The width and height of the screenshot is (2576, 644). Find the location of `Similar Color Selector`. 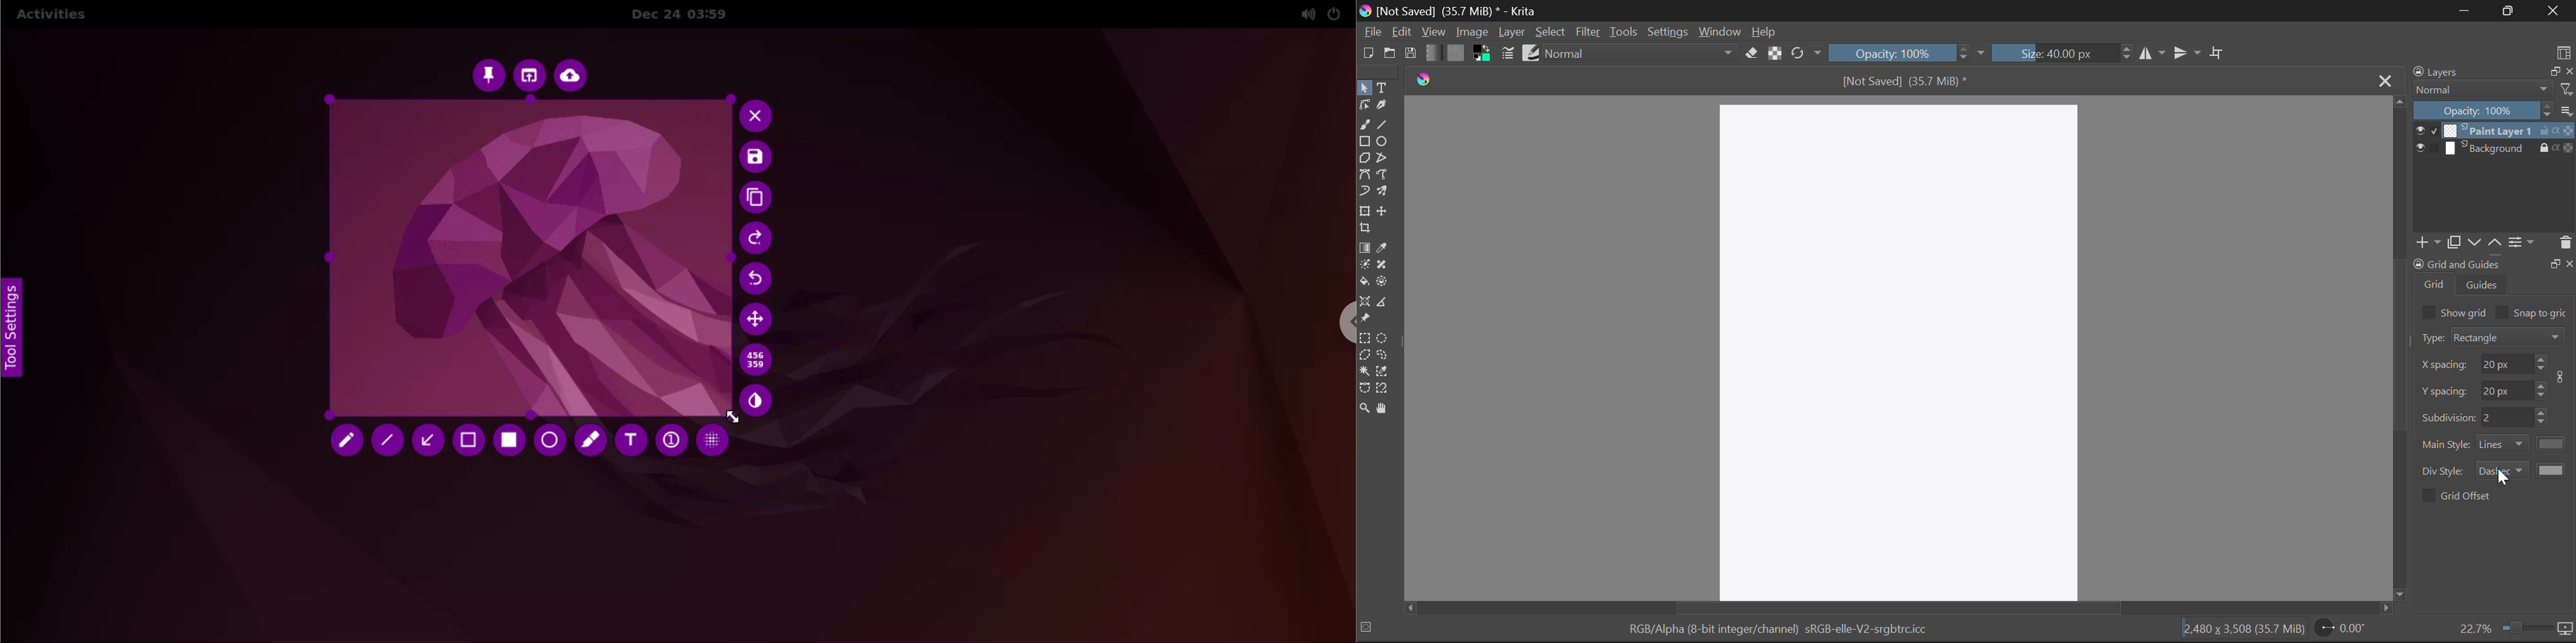

Similar Color Selector is located at coordinates (1383, 370).